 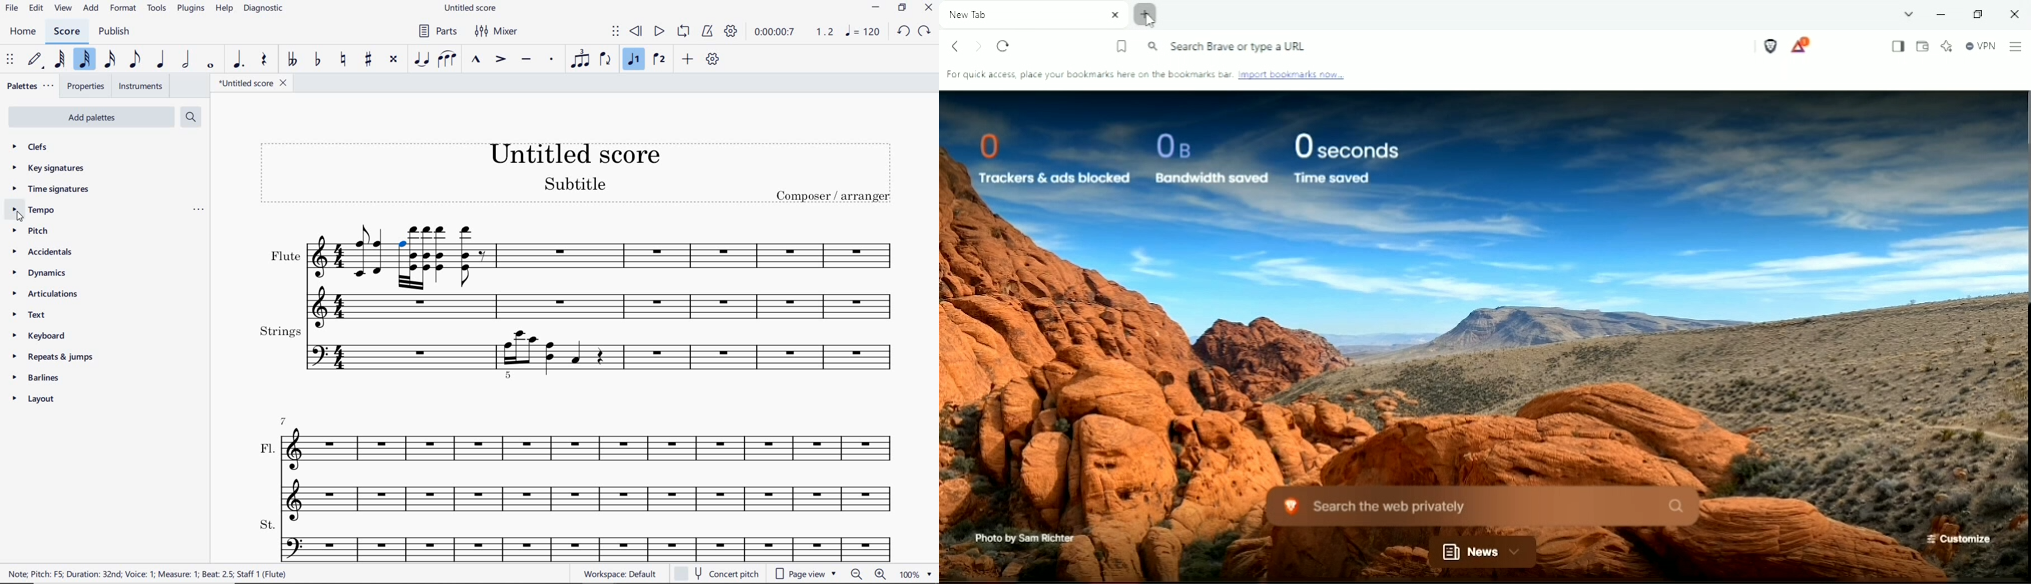 What do you see at coordinates (684, 32) in the screenshot?
I see `LOOP PLAYBACK` at bounding box center [684, 32].